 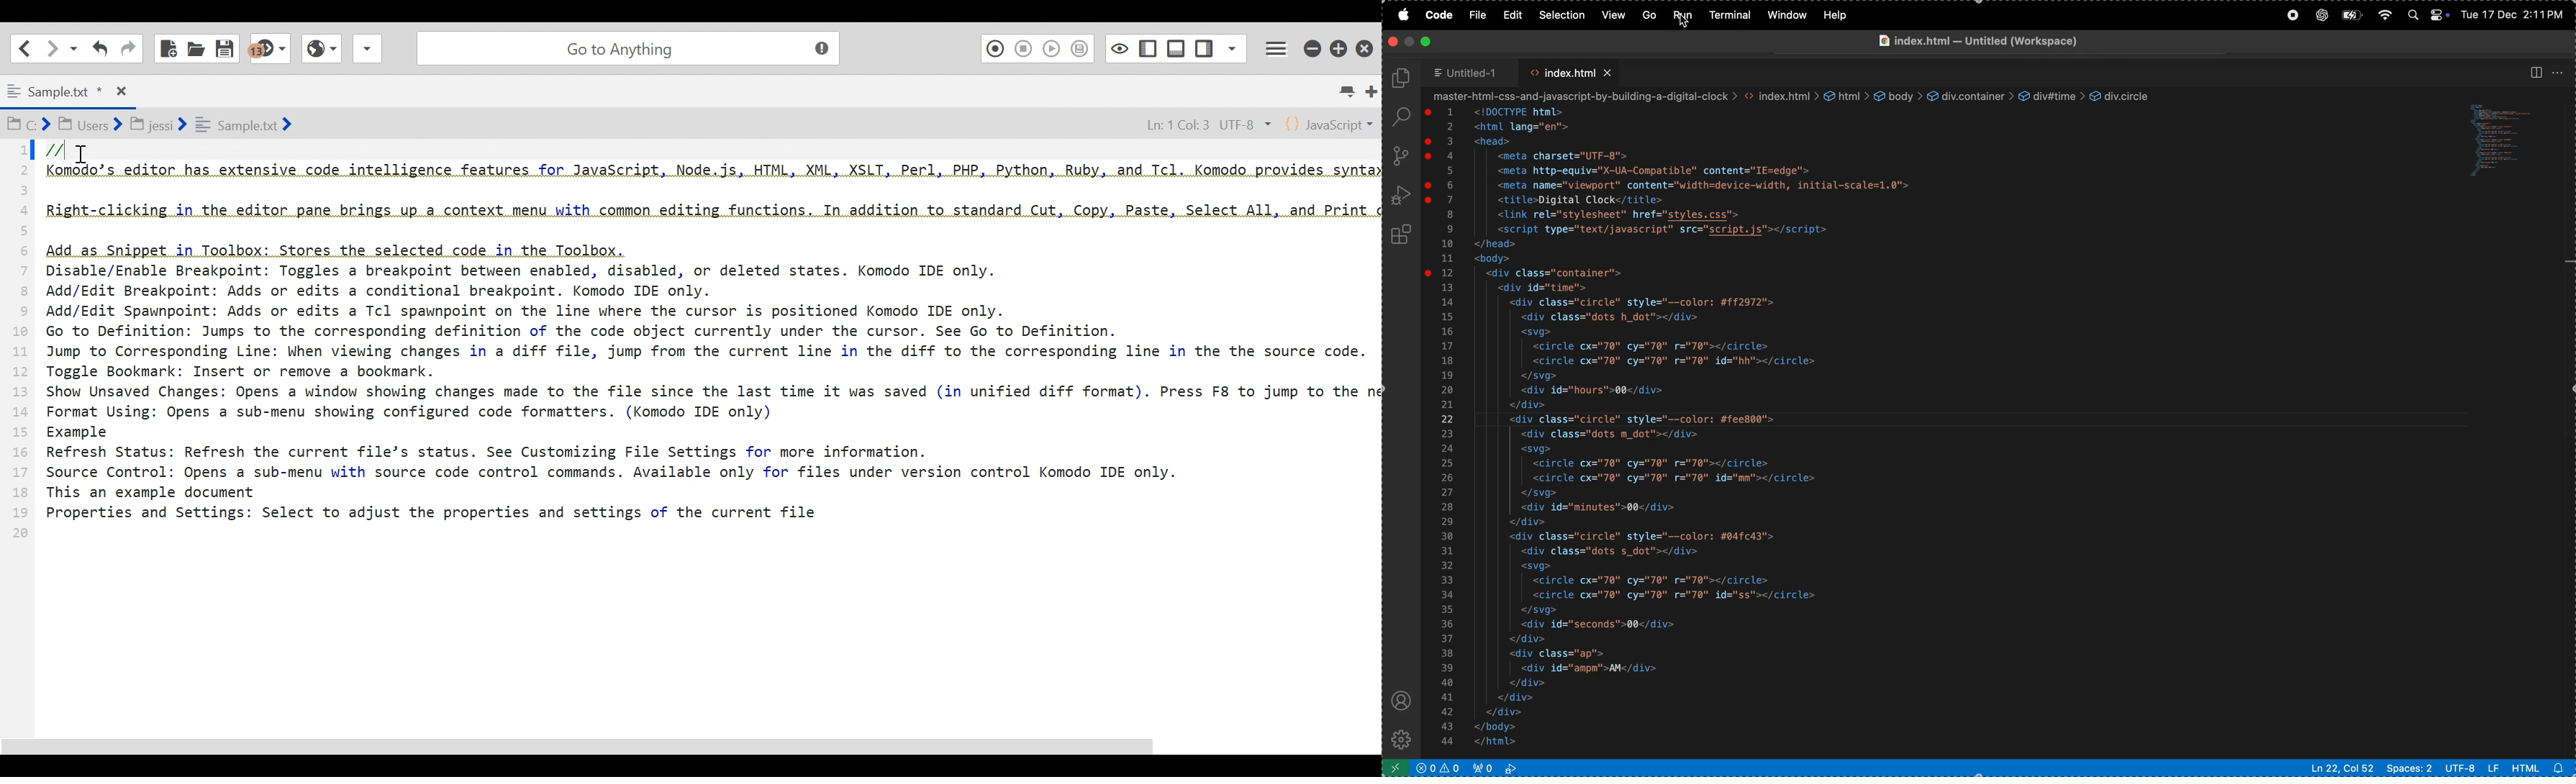 What do you see at coordinates (367, 53) in the screenshot?
I see `dropdown` at bounding box center [367, 53].